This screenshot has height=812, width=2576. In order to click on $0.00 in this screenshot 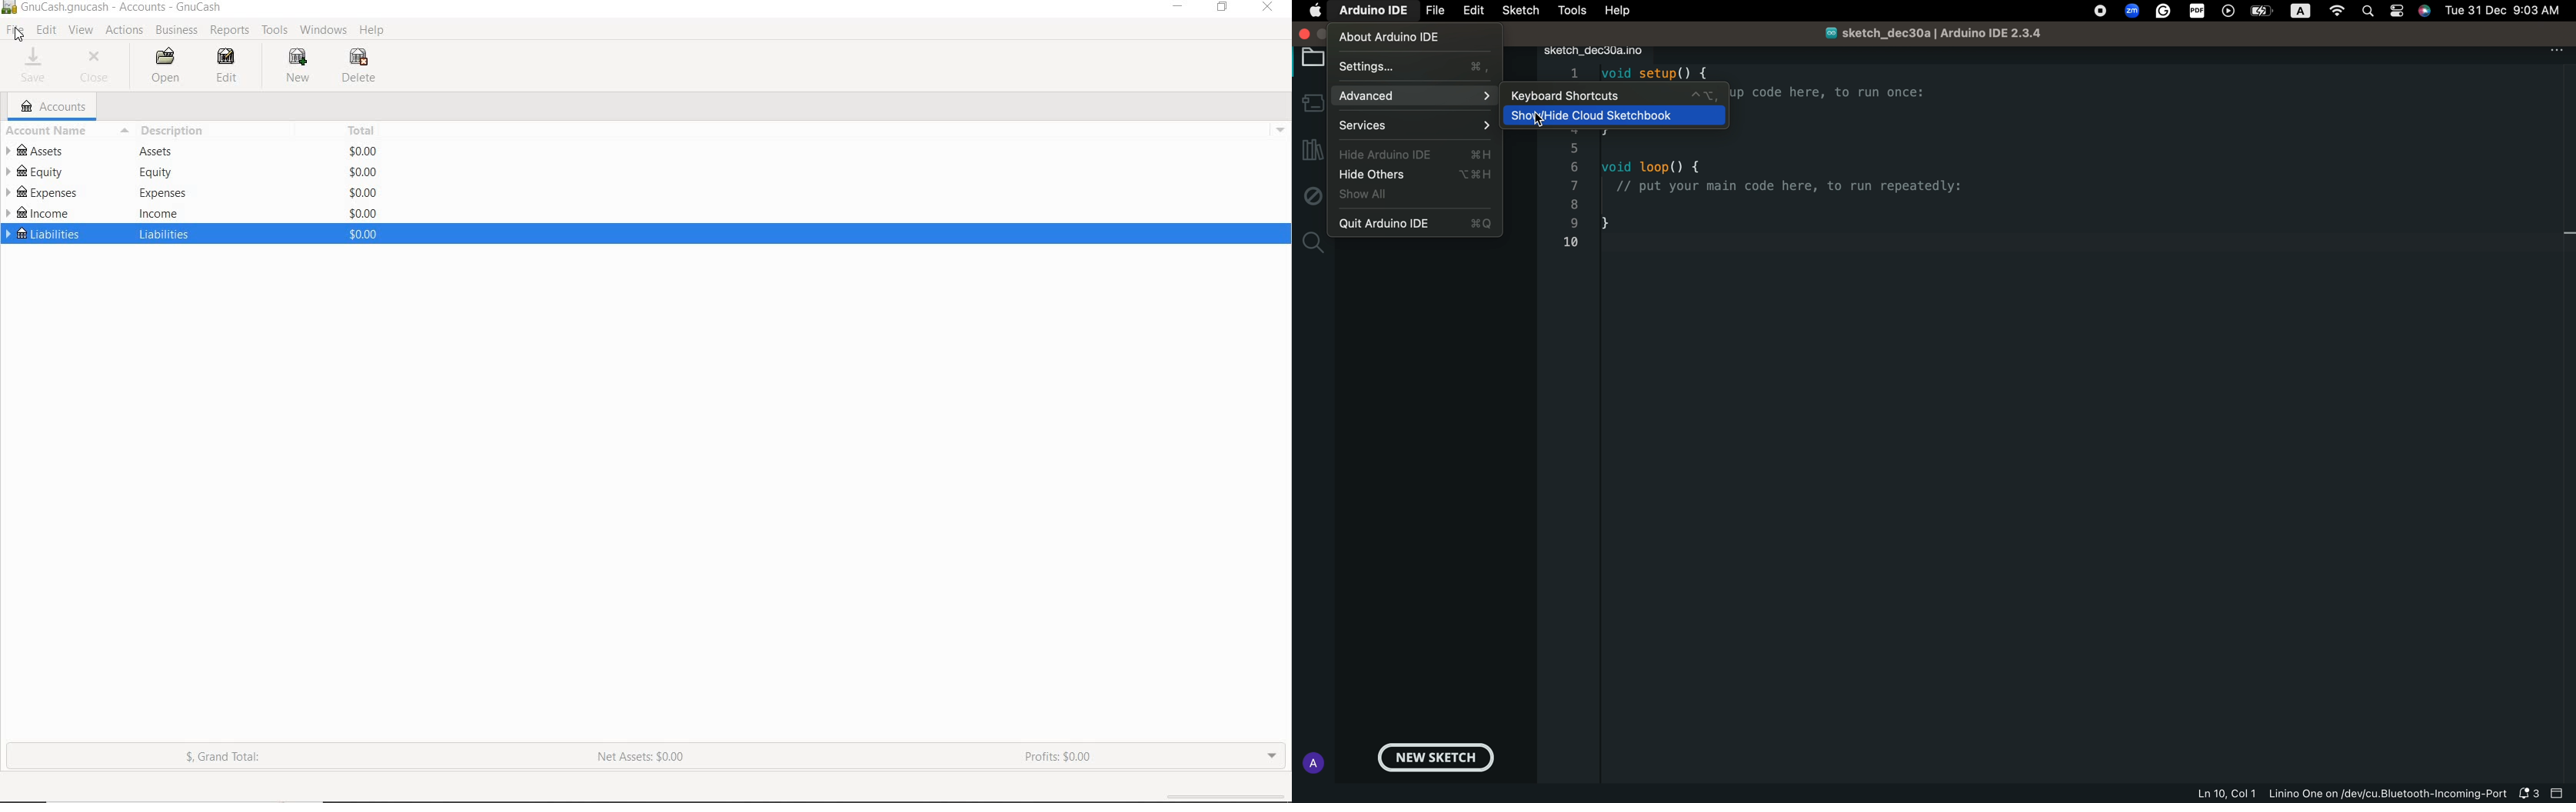, I will do `click(364, 172)`.